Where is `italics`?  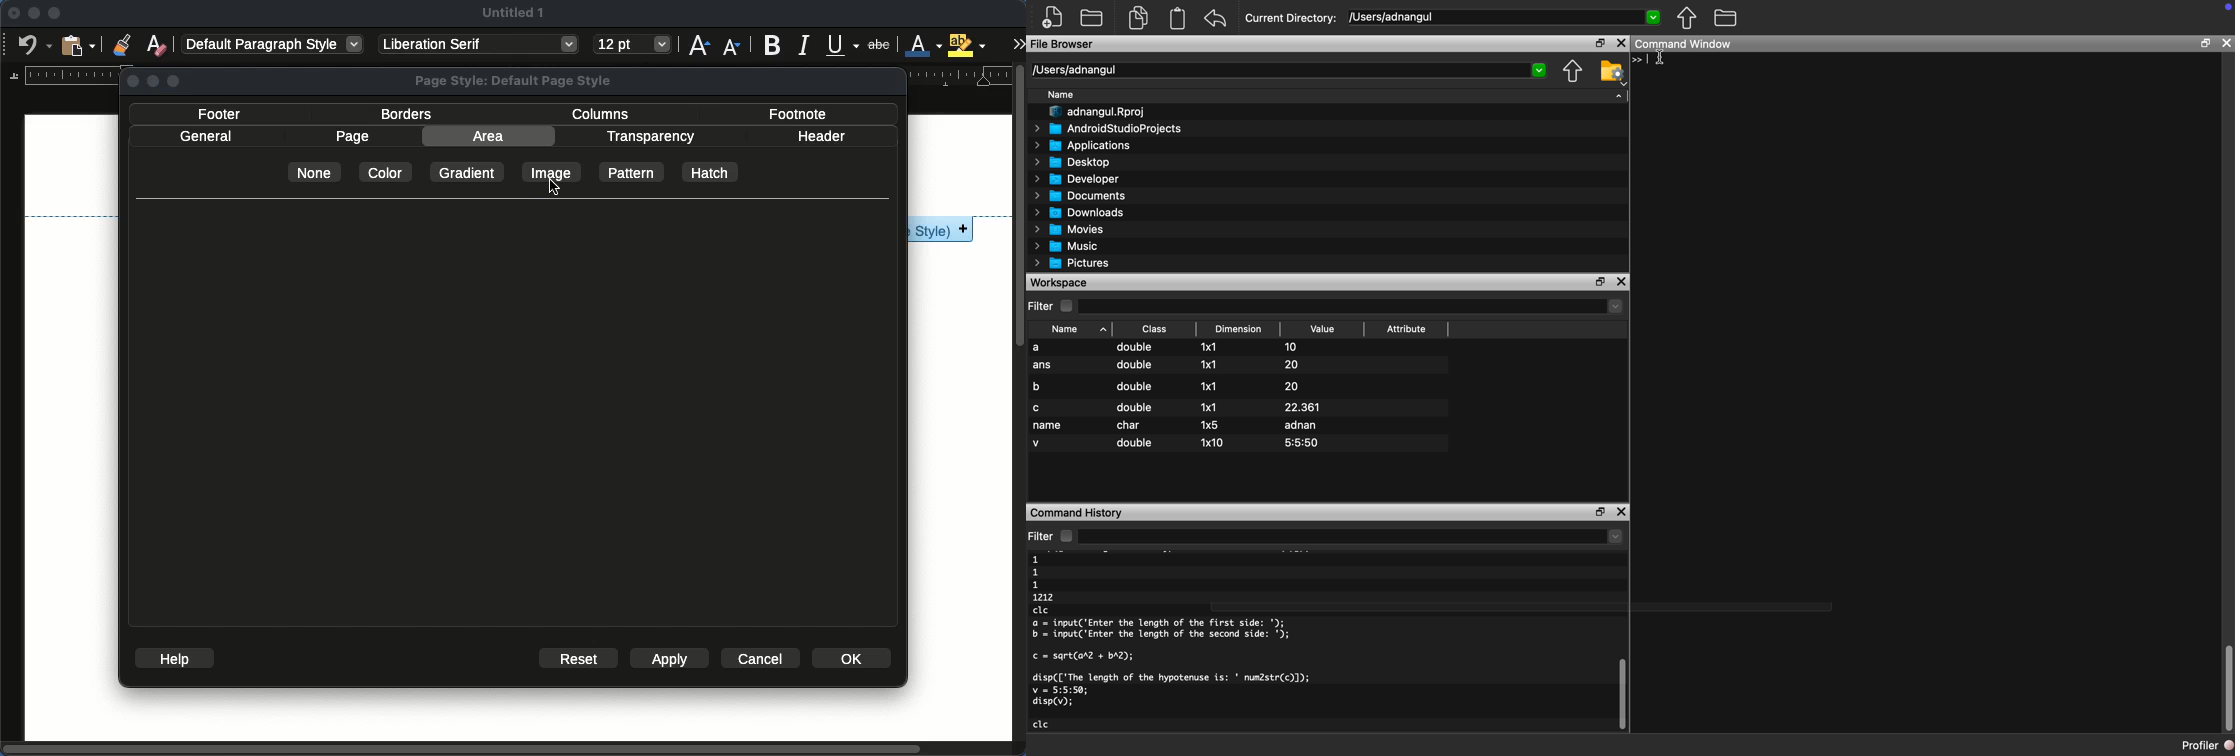 italics is located at coordinates (806, 45).